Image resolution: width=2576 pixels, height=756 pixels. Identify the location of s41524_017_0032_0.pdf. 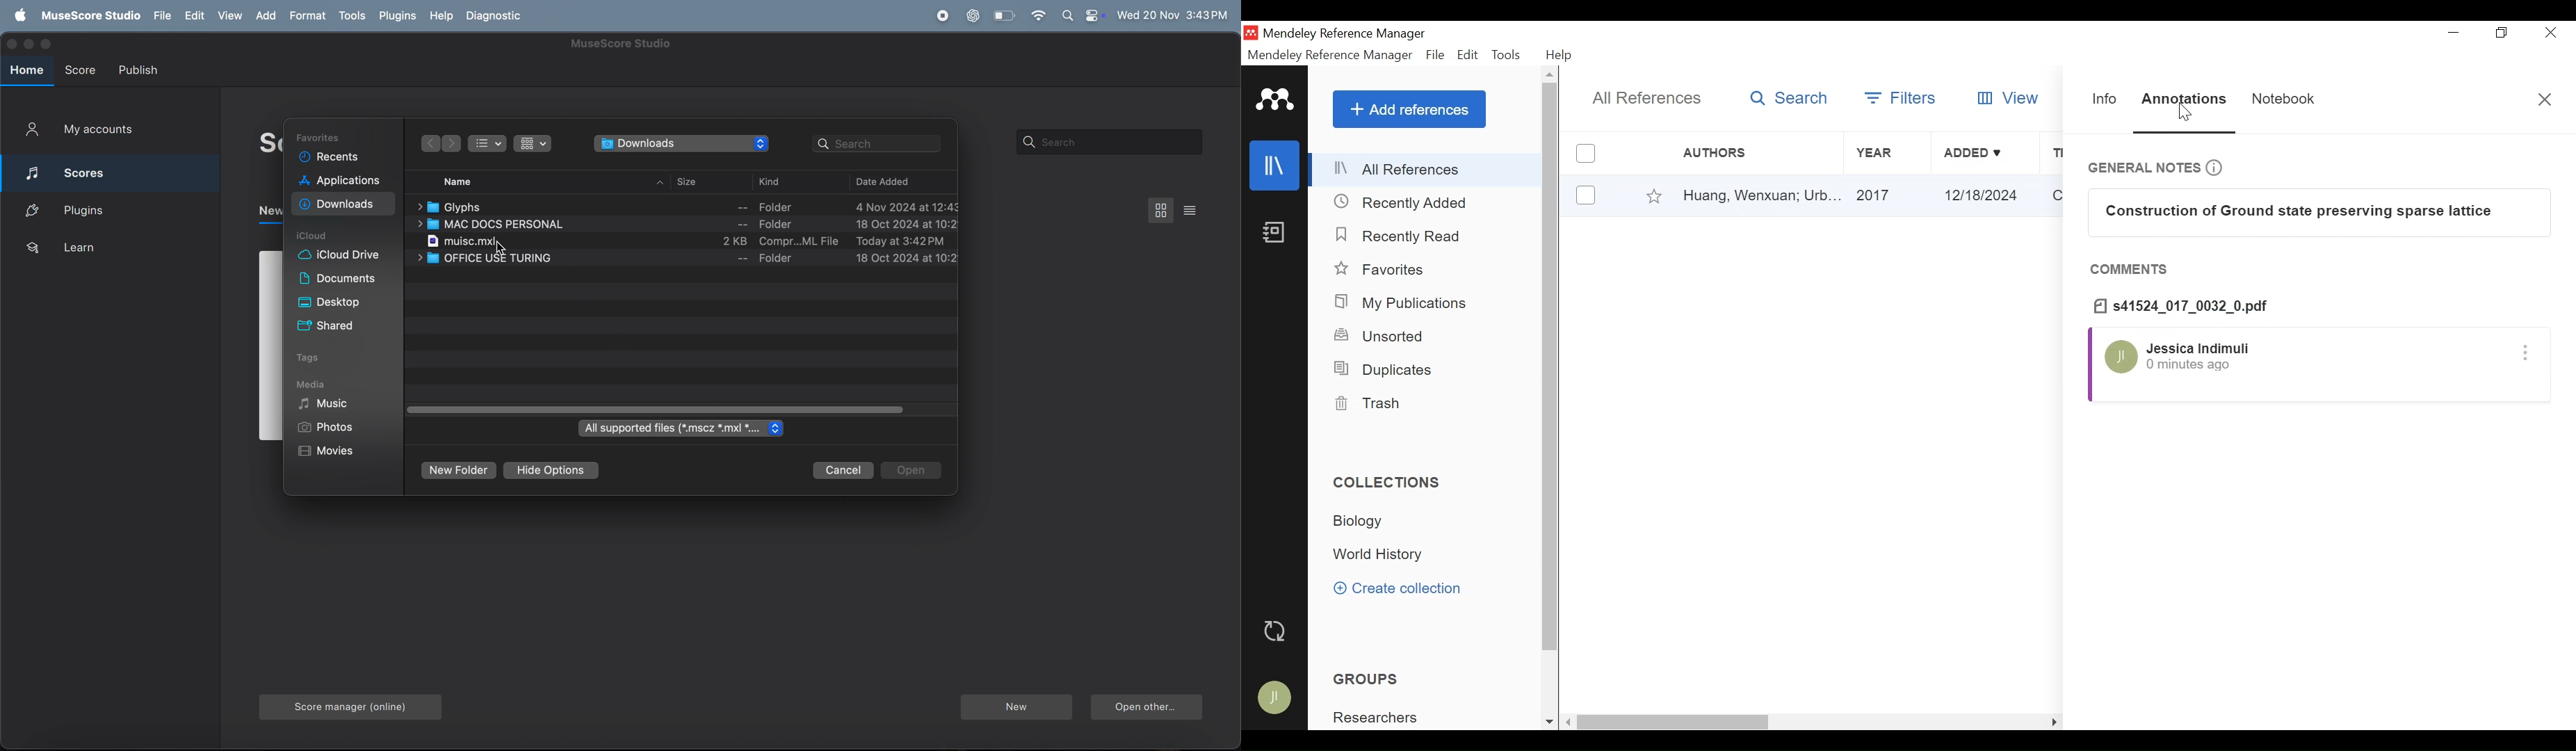
(2185, 306).